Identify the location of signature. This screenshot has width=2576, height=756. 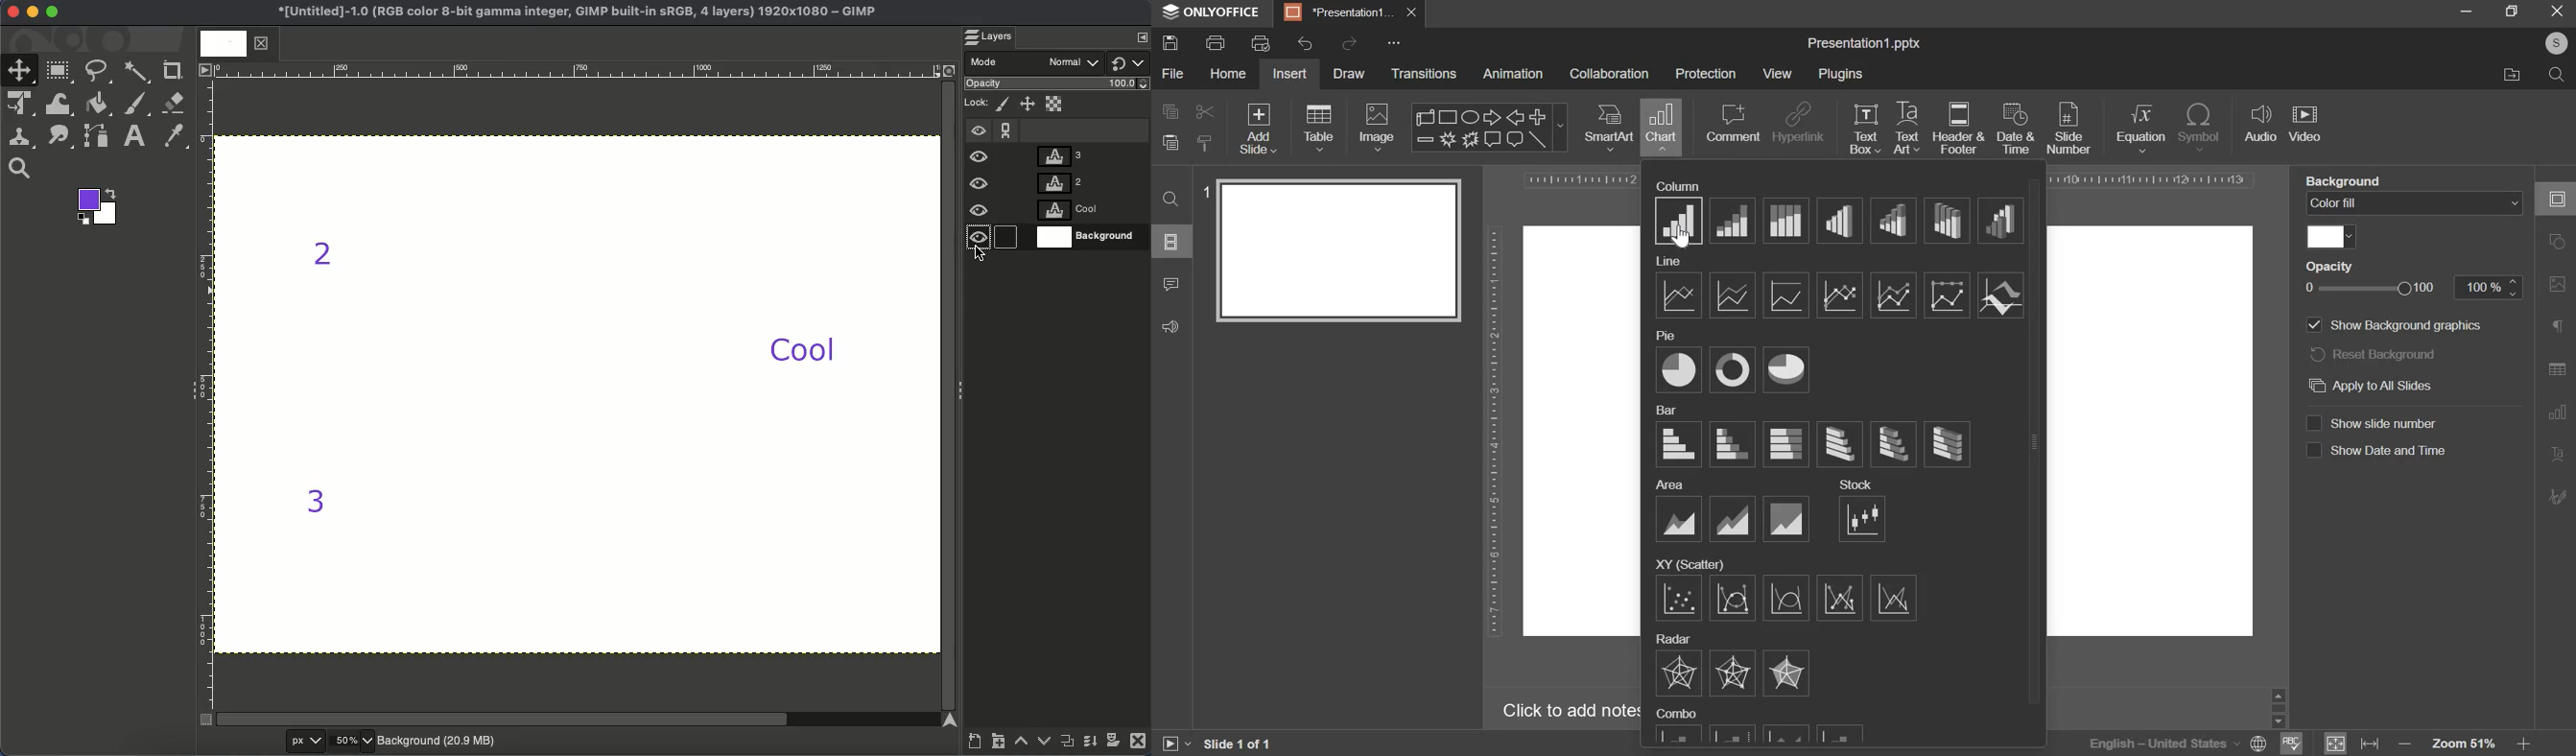
(2558, 497).